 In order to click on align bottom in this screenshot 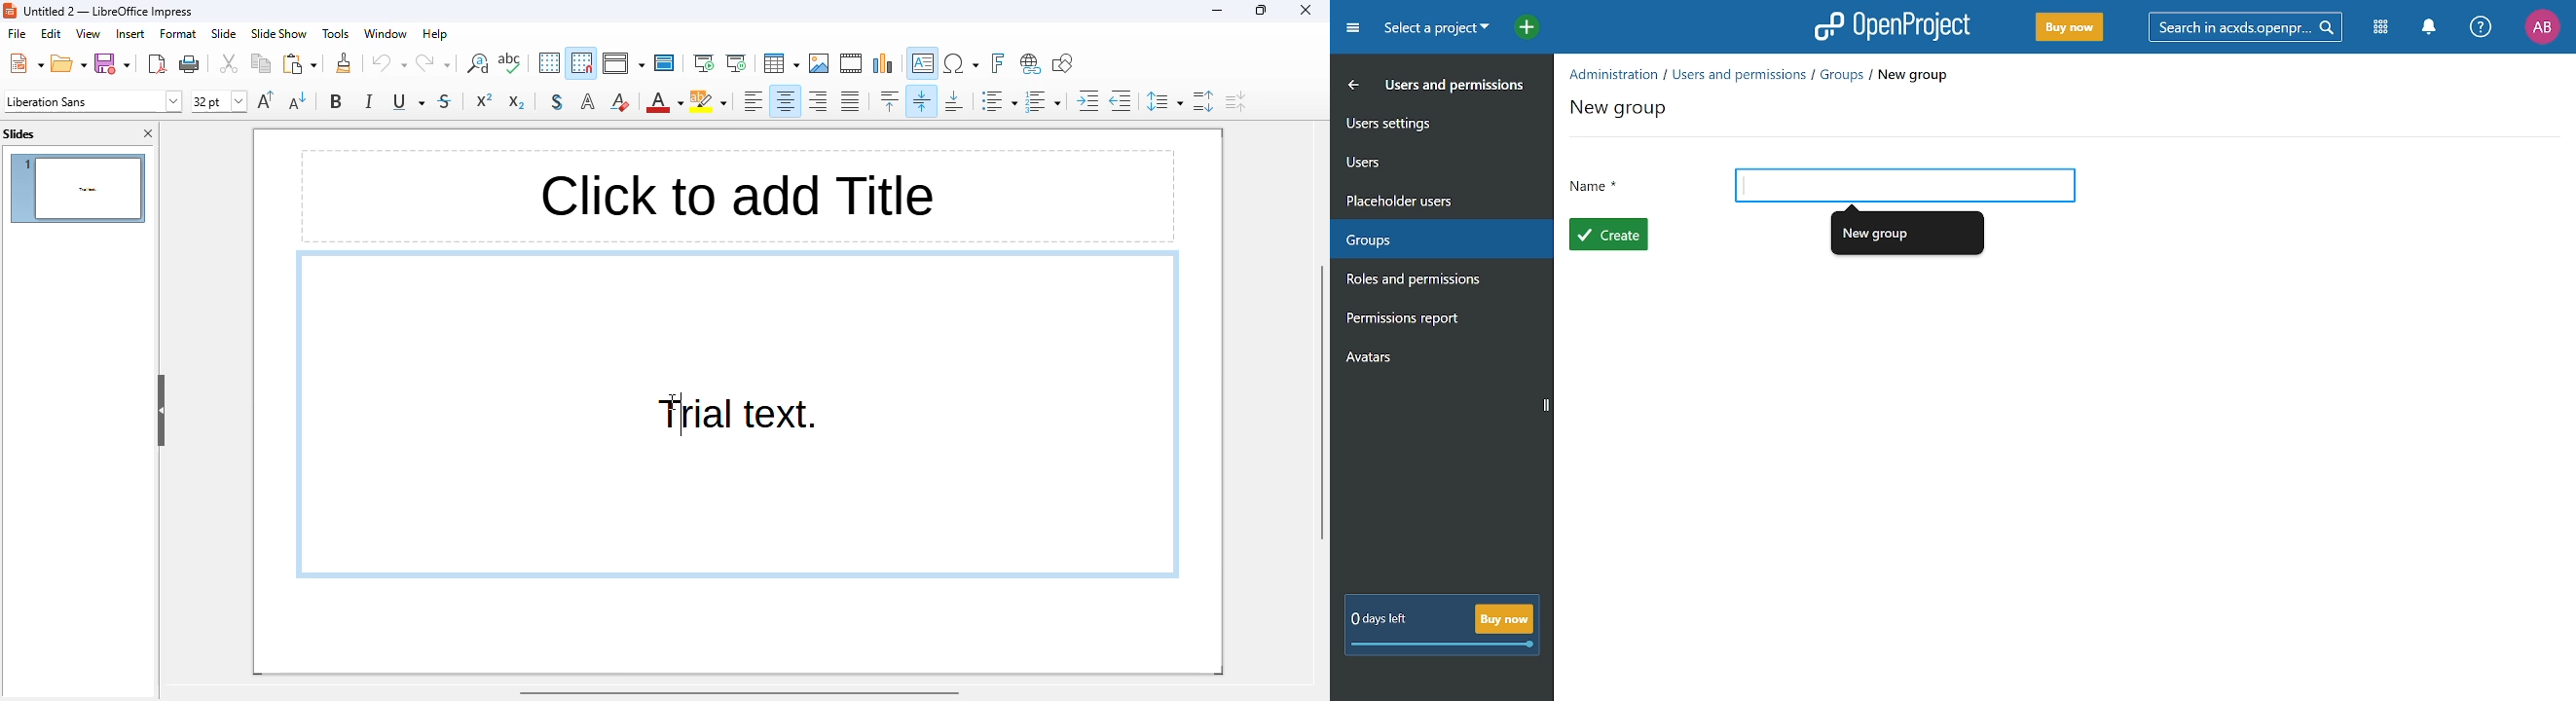, I will do `click(957, 100)`.